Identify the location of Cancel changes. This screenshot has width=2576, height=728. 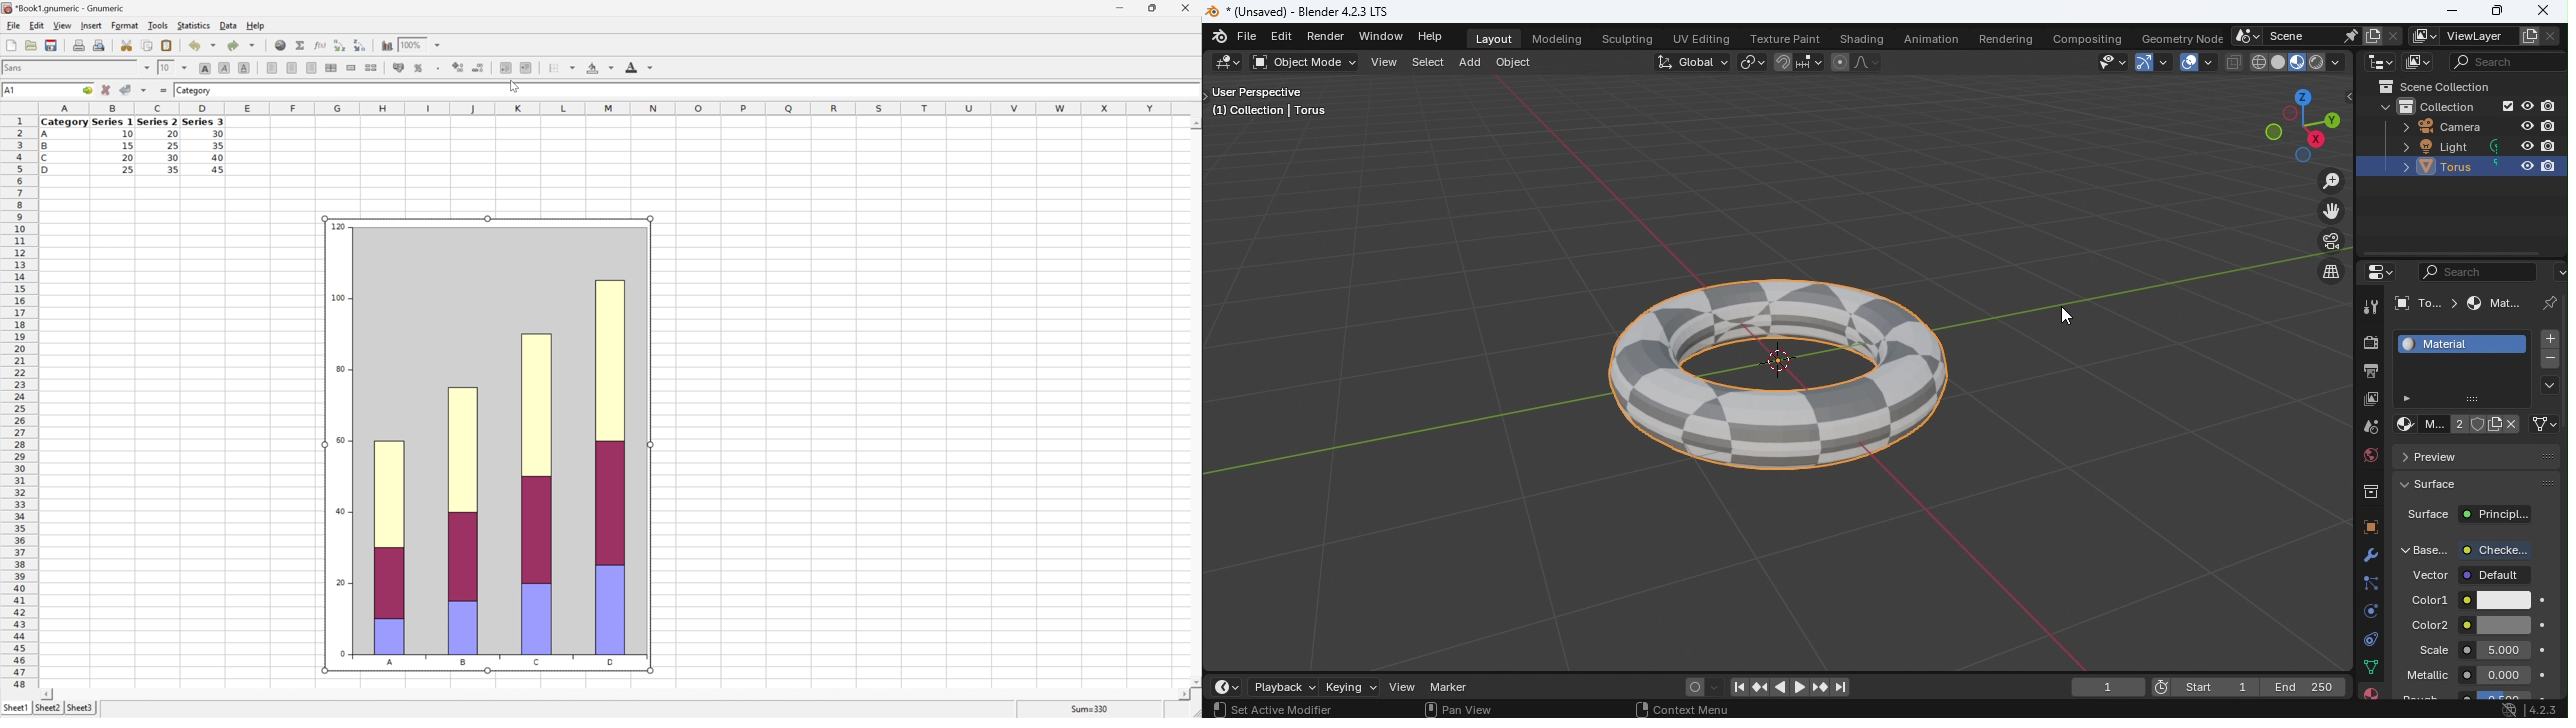
(106, 88).